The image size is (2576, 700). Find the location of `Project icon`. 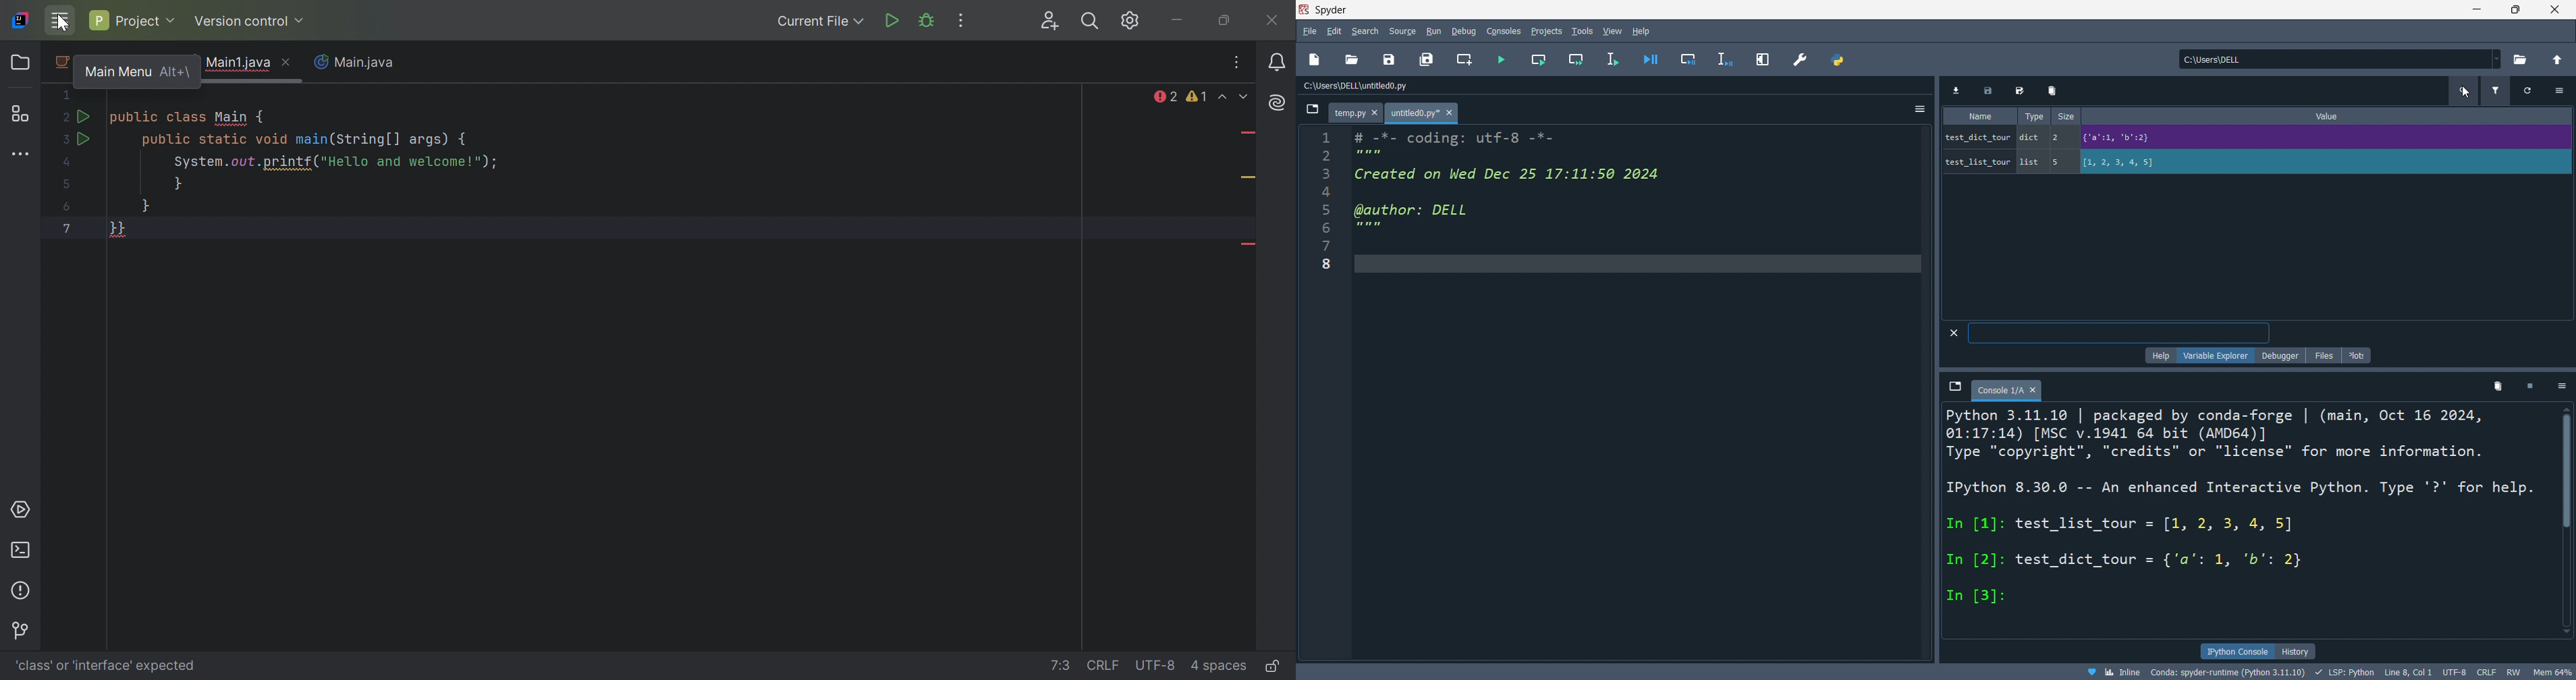

Project icon is located at coordinates (19, 61).